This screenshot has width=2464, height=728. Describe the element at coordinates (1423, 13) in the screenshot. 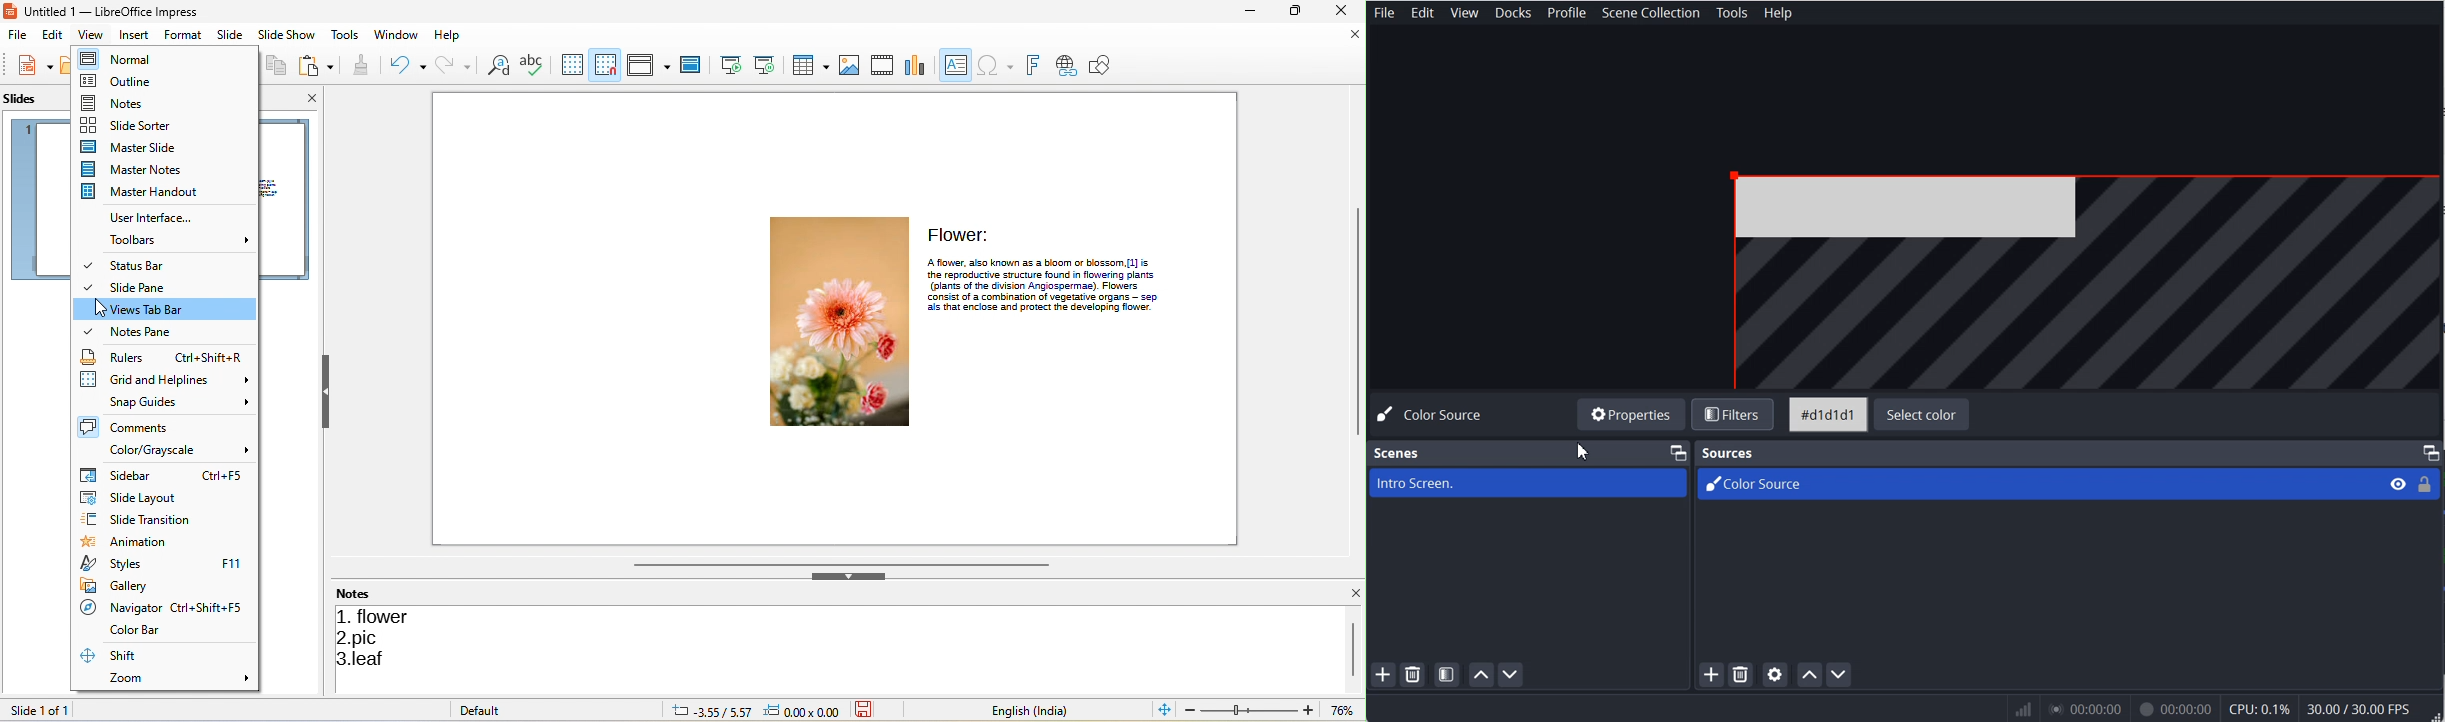

I see `Edit` at that location.